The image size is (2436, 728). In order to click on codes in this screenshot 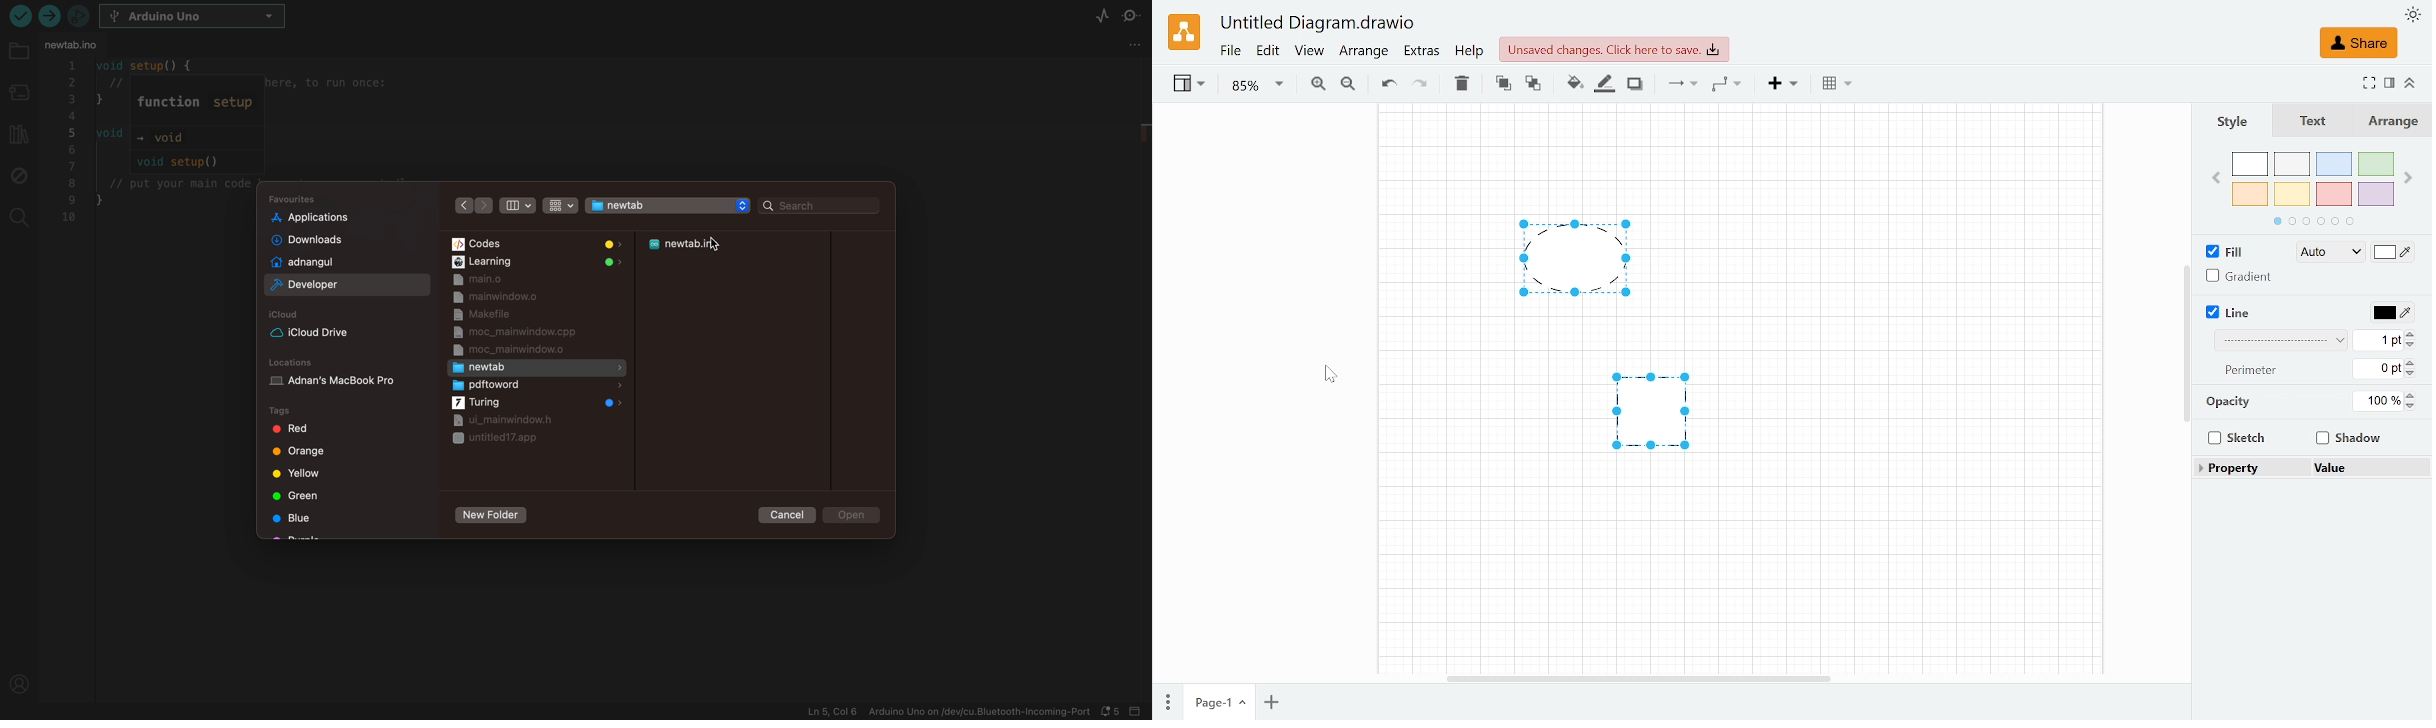, I will do `click(536, 244)`.